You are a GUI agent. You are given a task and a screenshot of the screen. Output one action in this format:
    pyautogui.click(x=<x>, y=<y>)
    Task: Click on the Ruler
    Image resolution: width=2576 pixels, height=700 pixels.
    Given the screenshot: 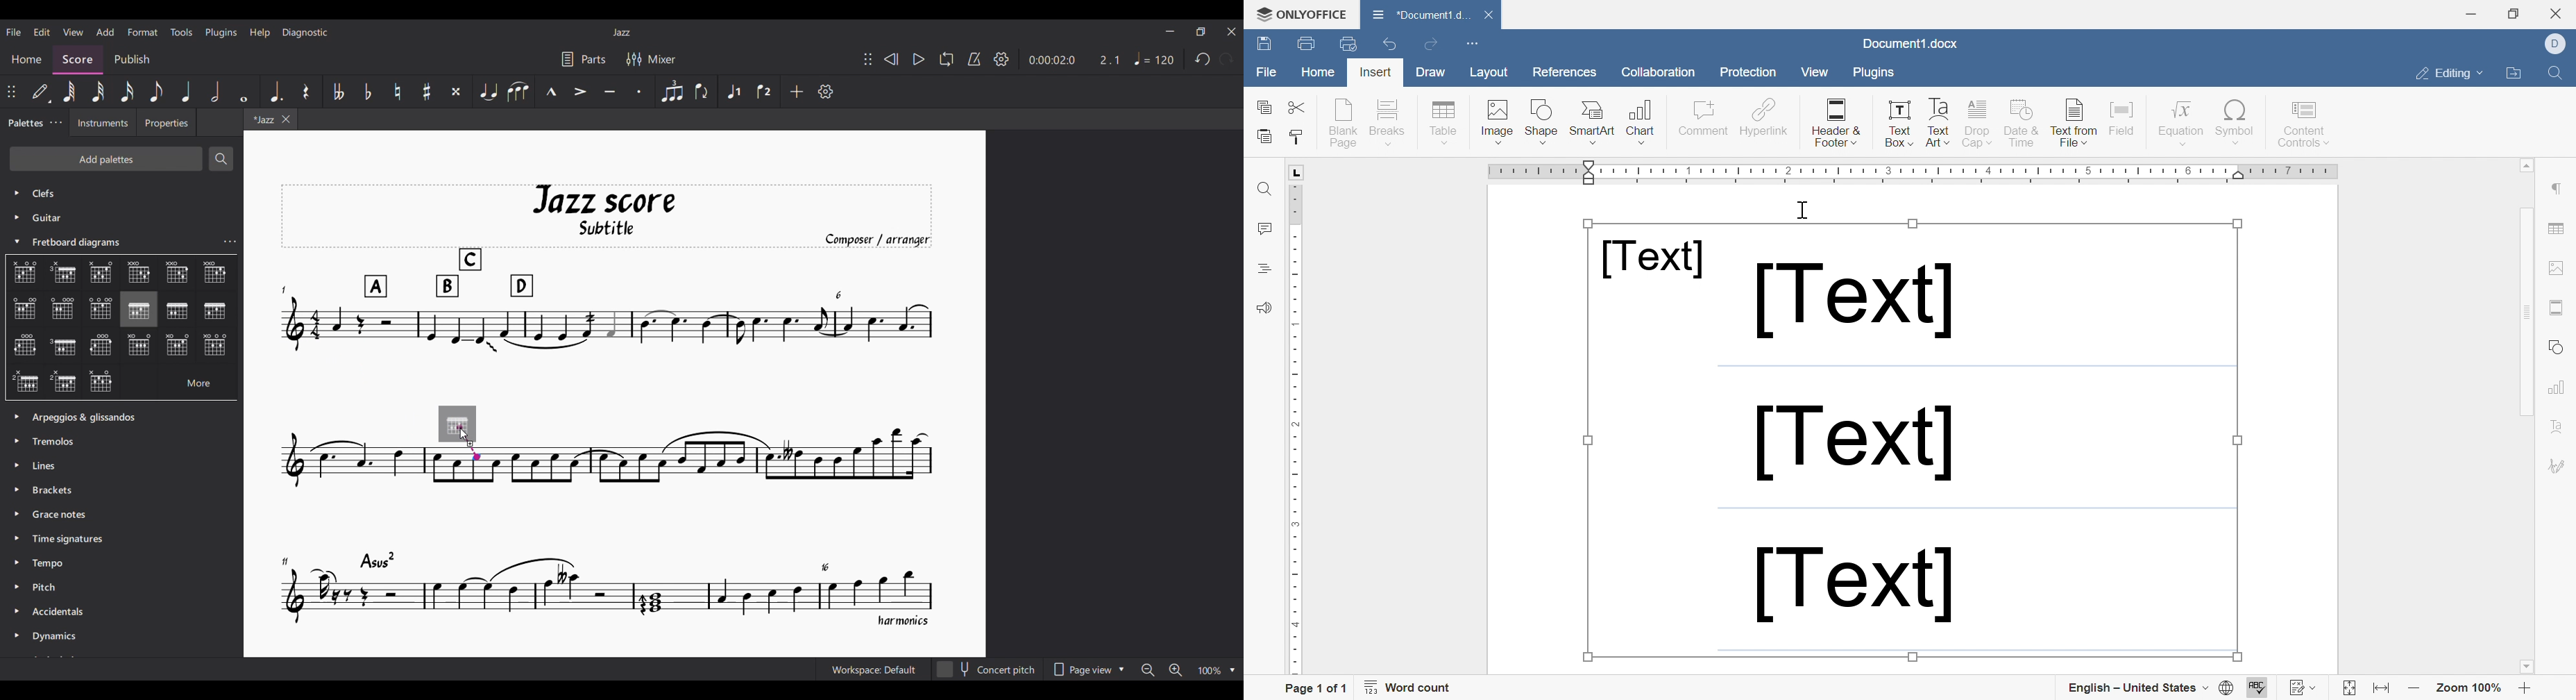 What is the action you would take?
    pyautogui.click(x=1915, y=173)
    